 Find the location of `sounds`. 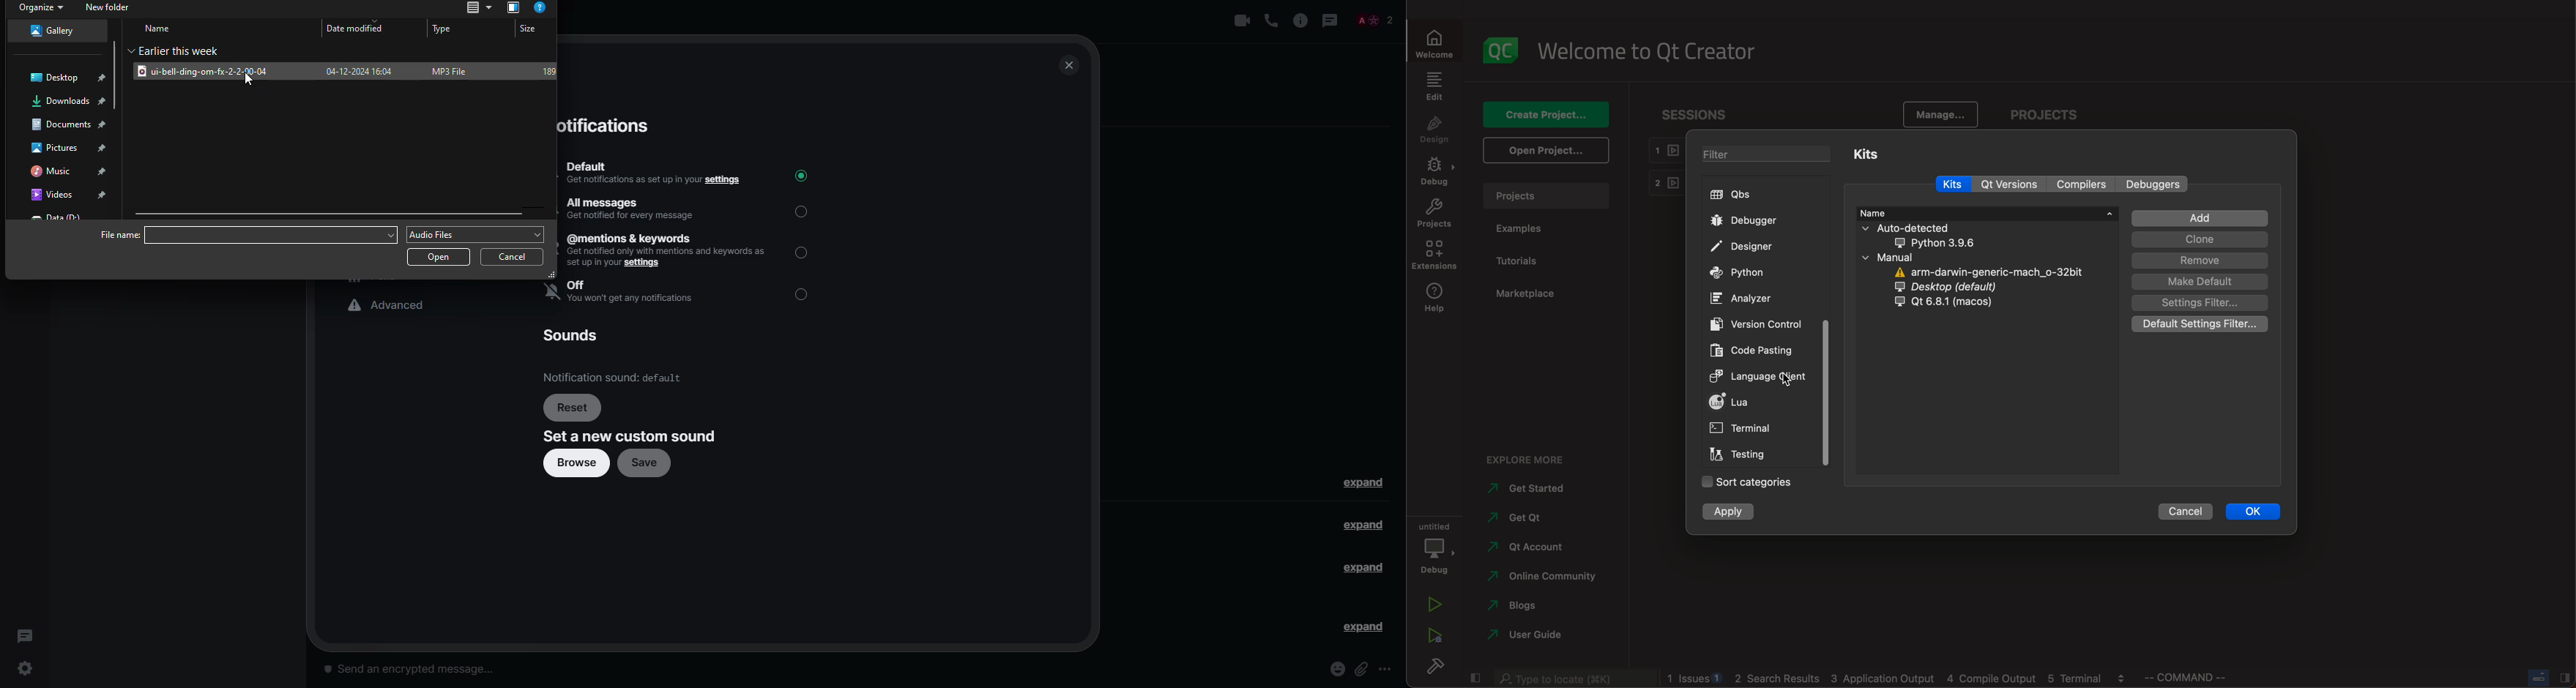

sounds is located at coordinates (577, 337).